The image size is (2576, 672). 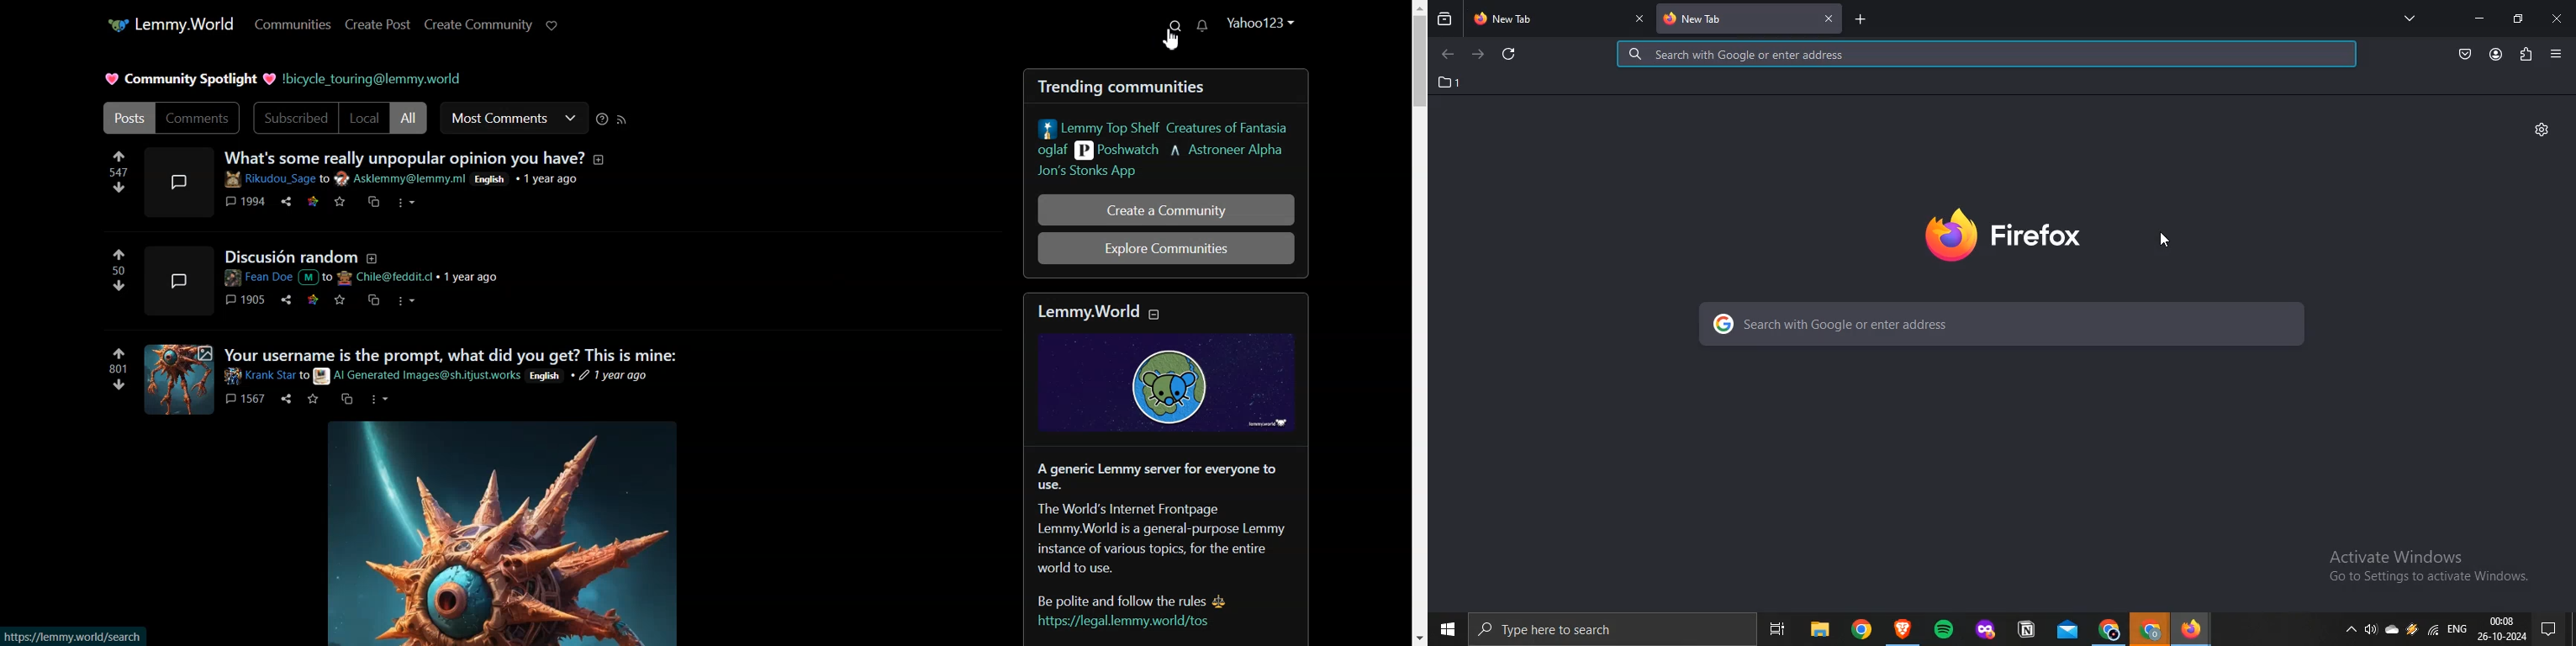 What do you see at coordinates (1418, 323) in the screenshot?
I see `Vertical scroll bar` at bounding box center [1418, 323].